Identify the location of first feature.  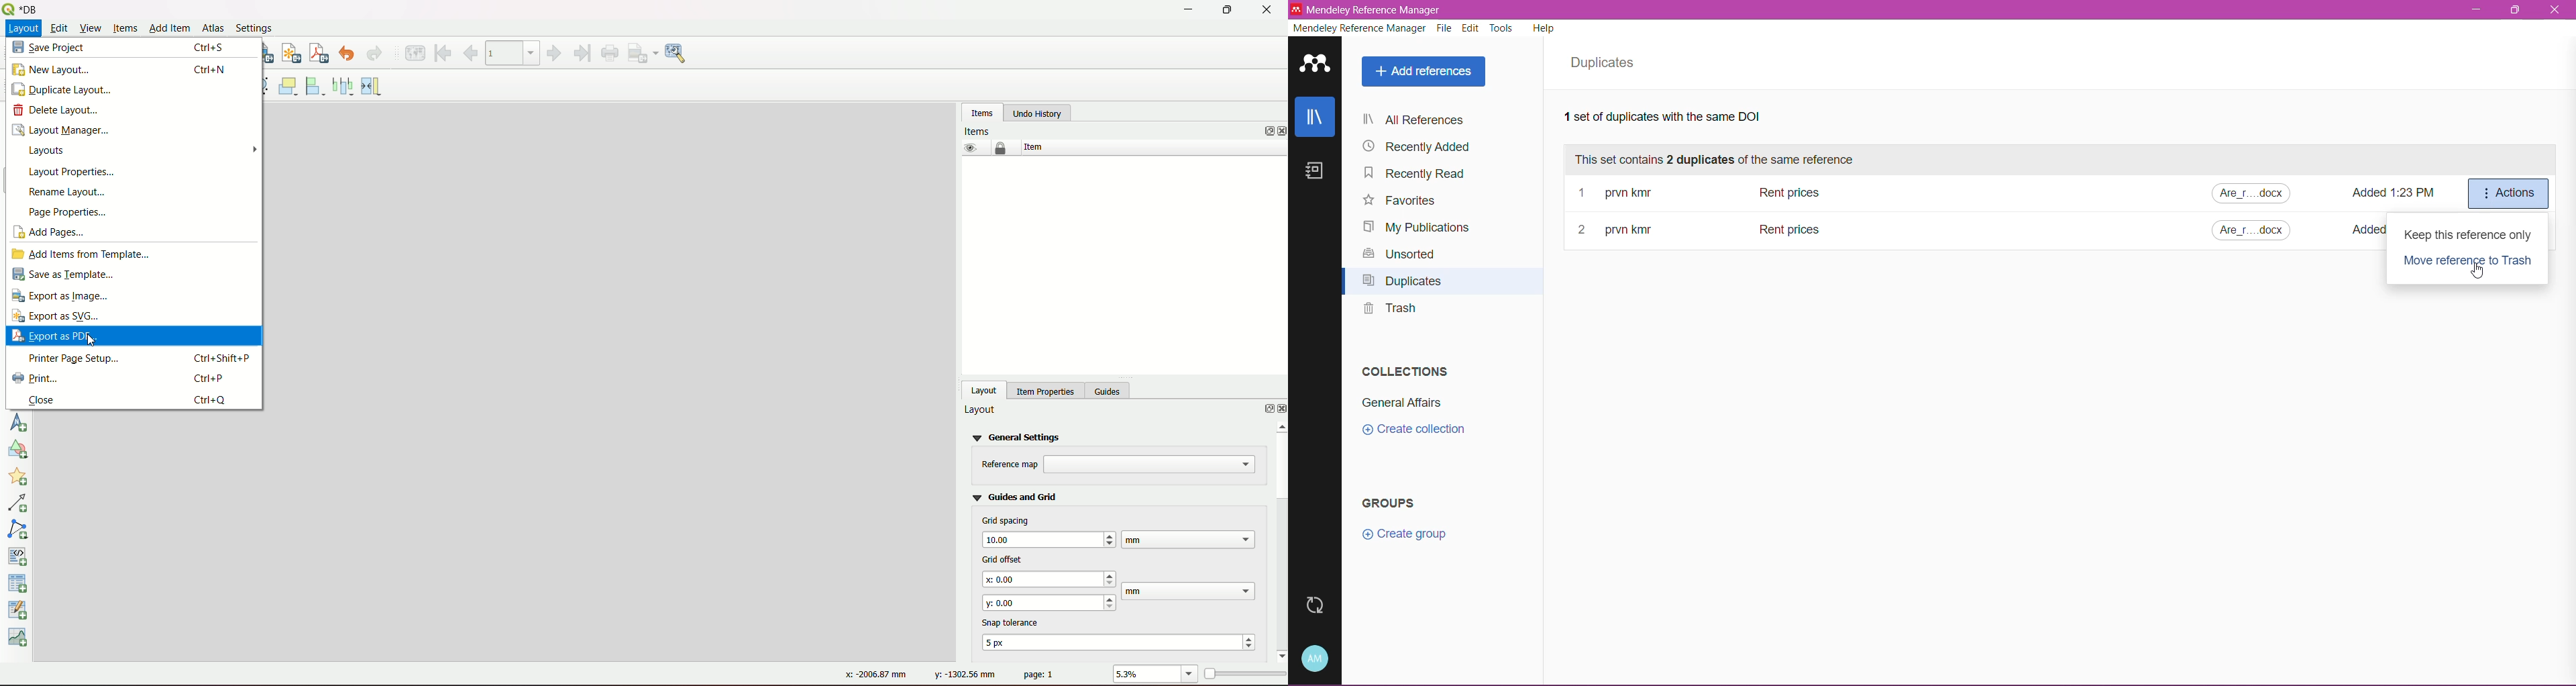
(444, 52).